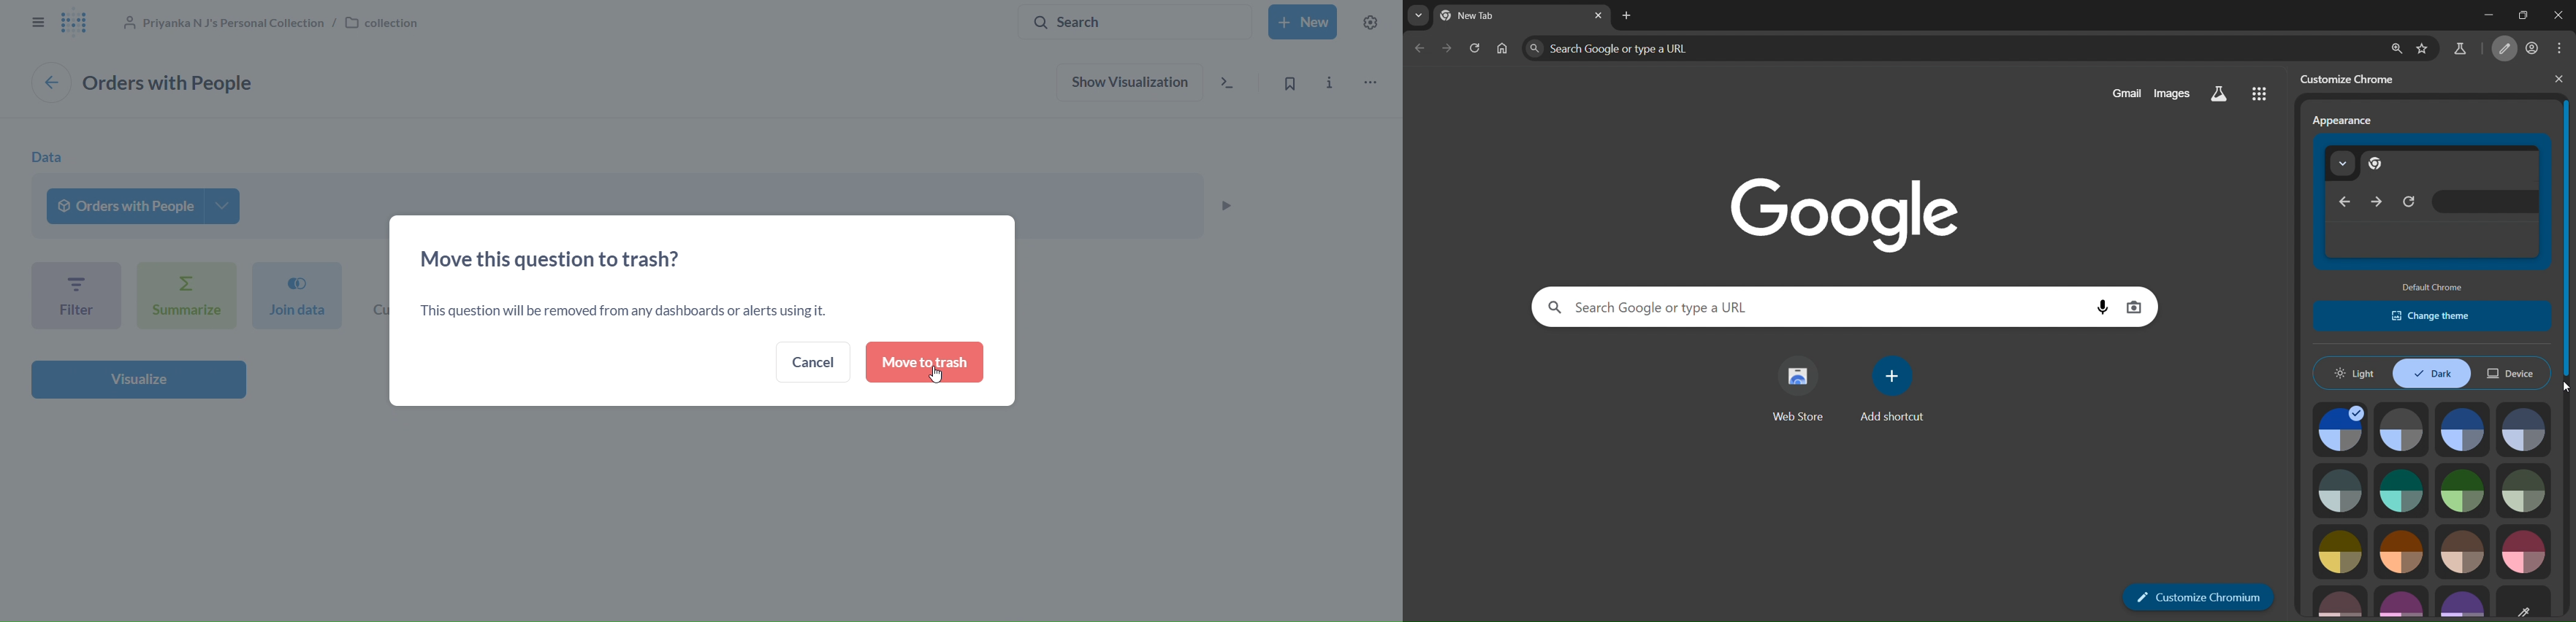  Describe the element at coordinates (2555, 79) in the screenshot. I see `close` at that location.